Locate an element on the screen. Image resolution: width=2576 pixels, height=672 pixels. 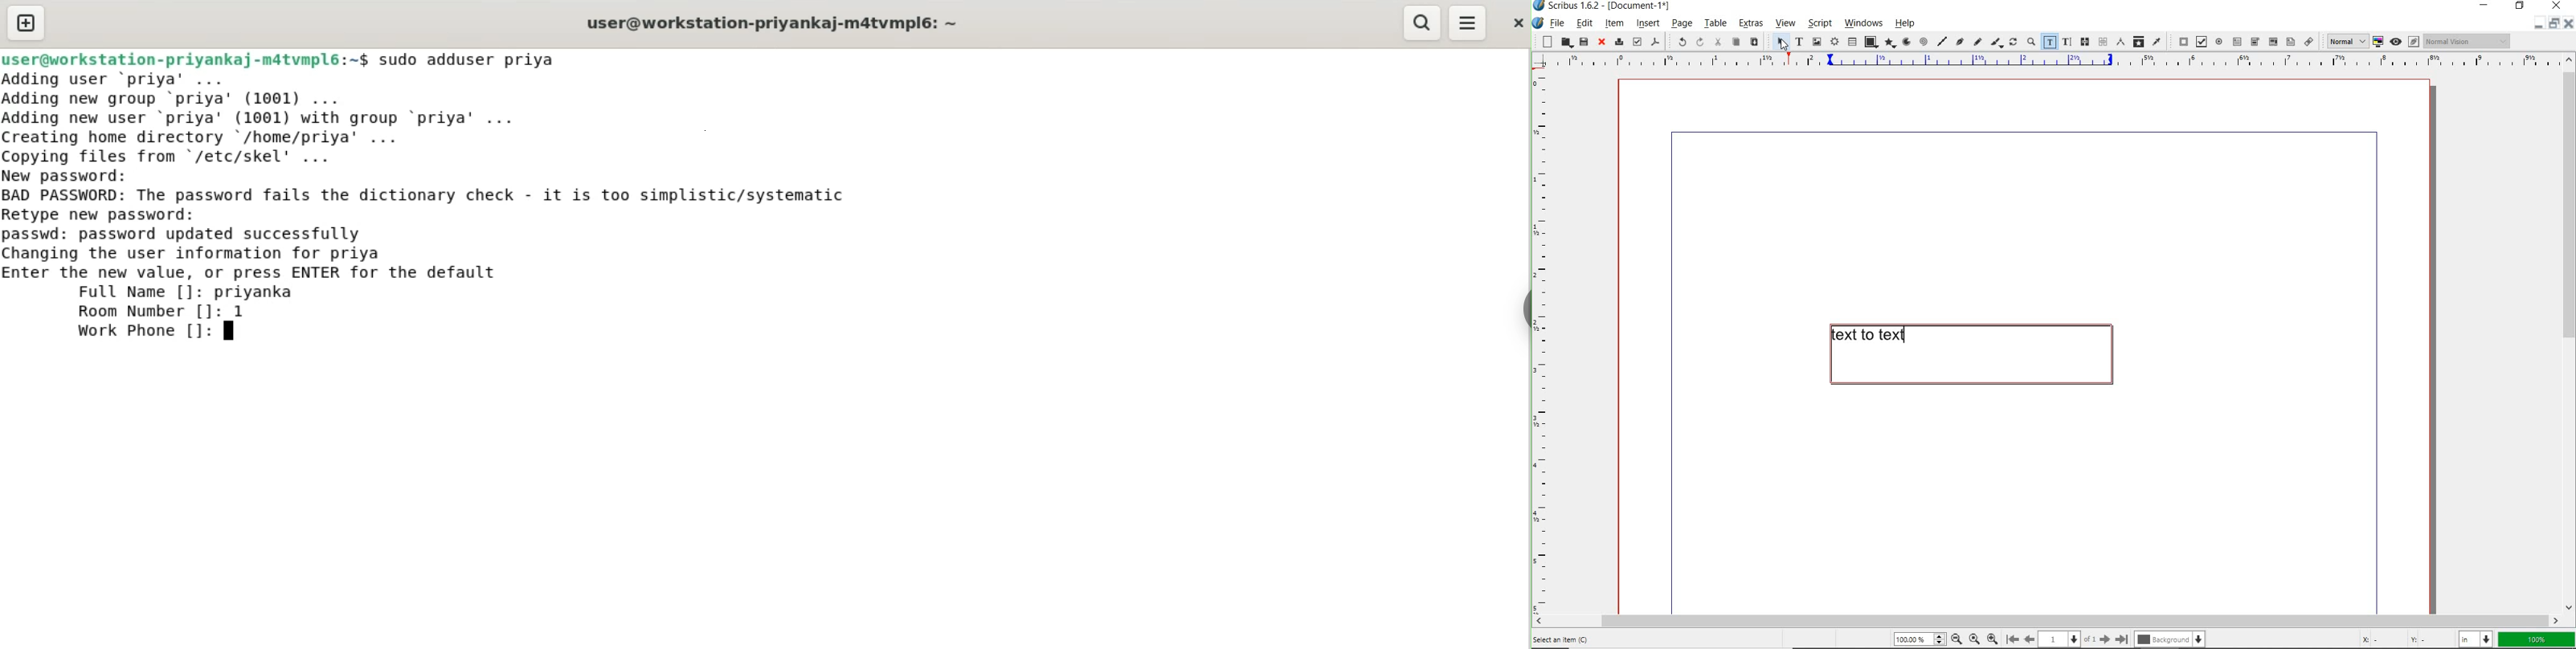
Select an item (C) is located at coordinates (1564, 639).